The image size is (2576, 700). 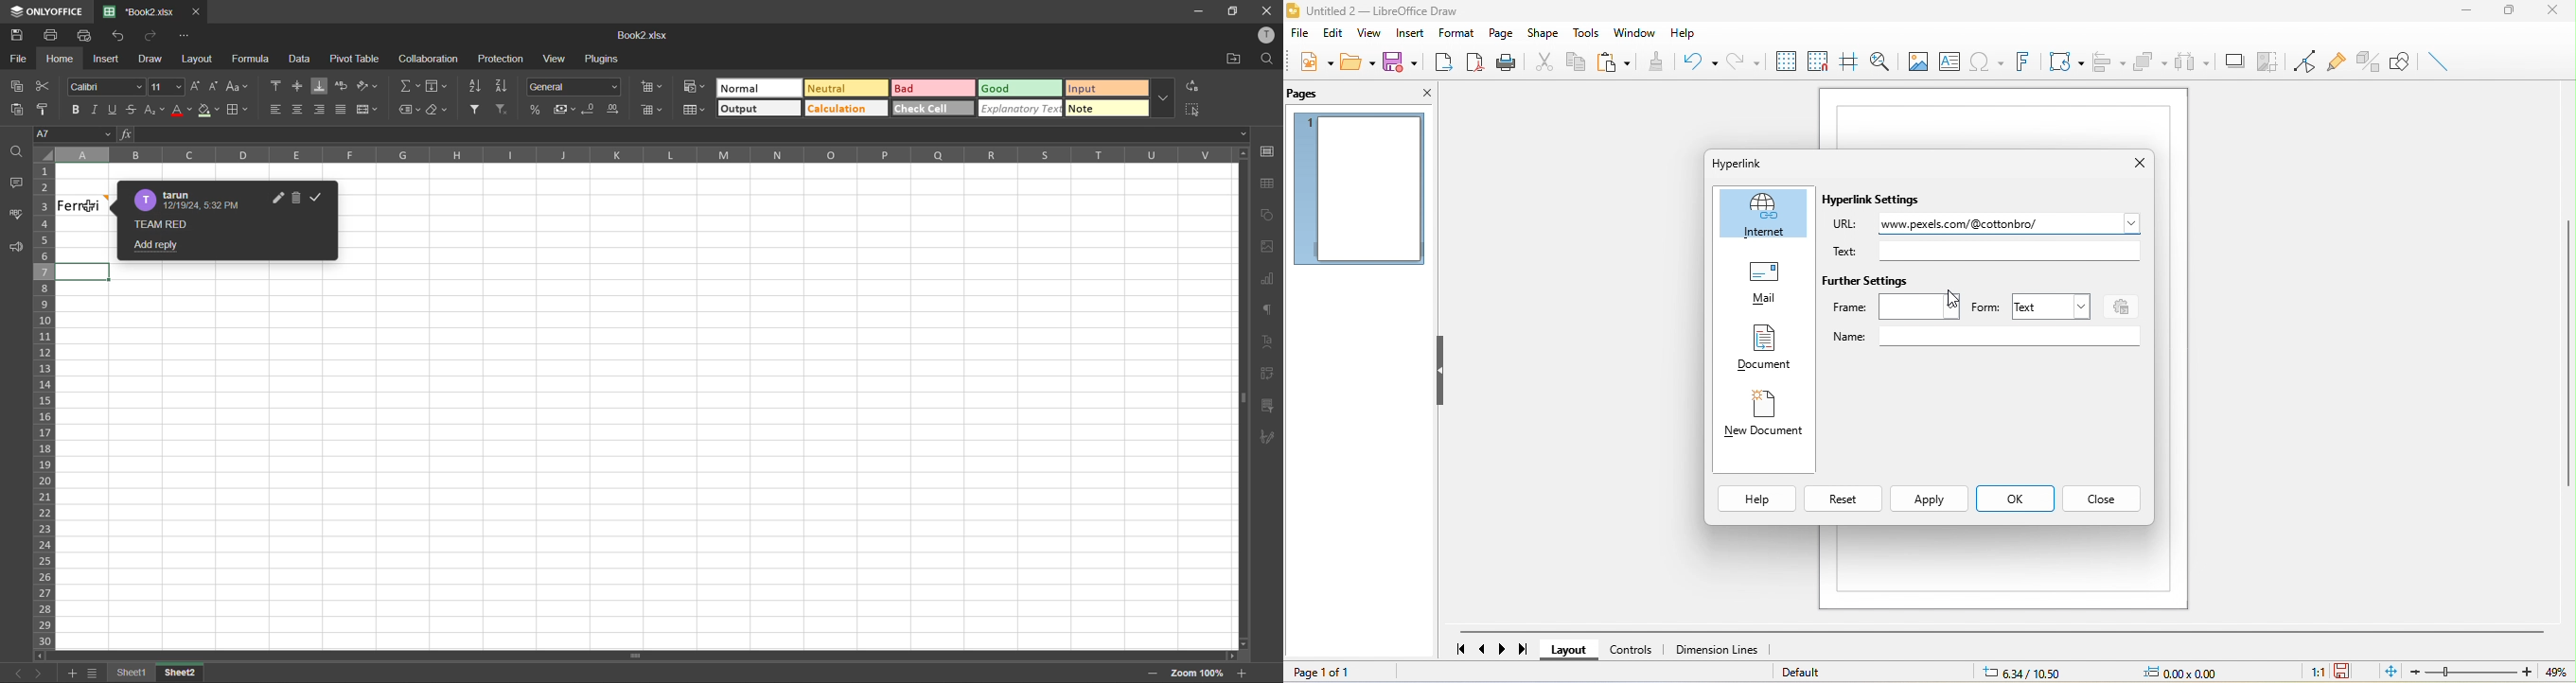 I want to click on Book2.xlsx, so click(x=649, y=37).